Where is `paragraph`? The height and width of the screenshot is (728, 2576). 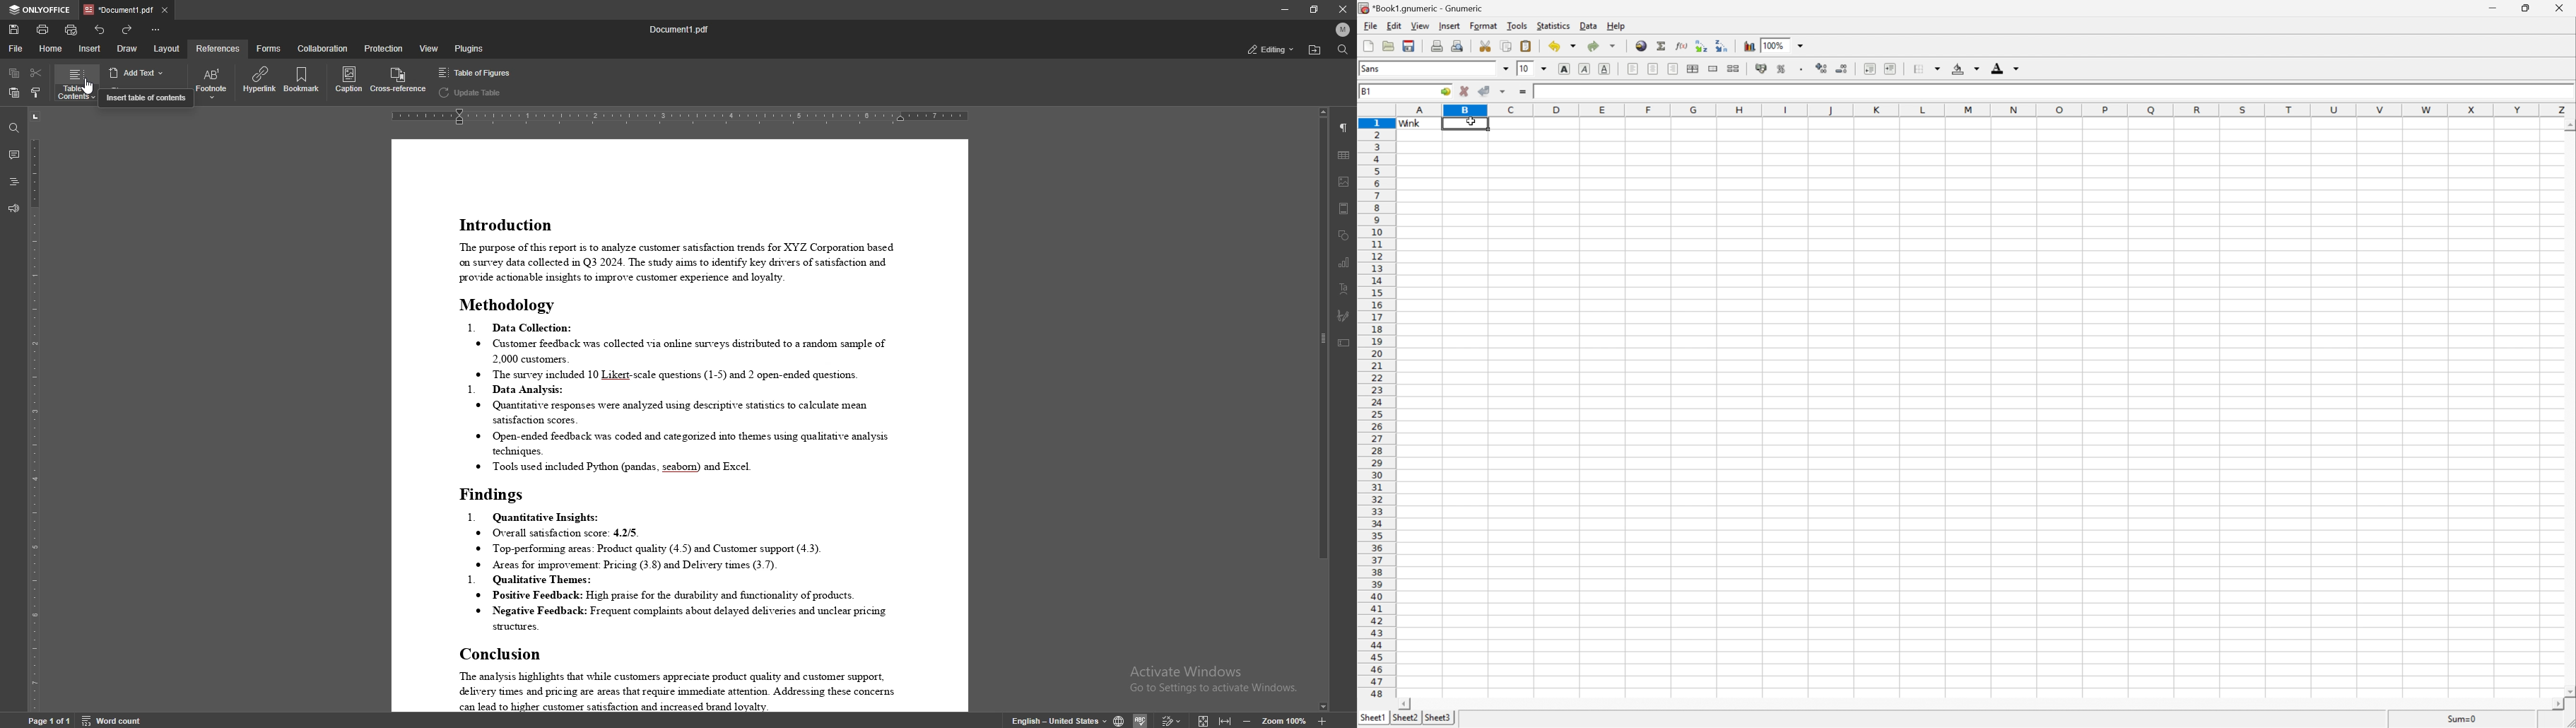 paragraph is located at coordinates (1343, 128).